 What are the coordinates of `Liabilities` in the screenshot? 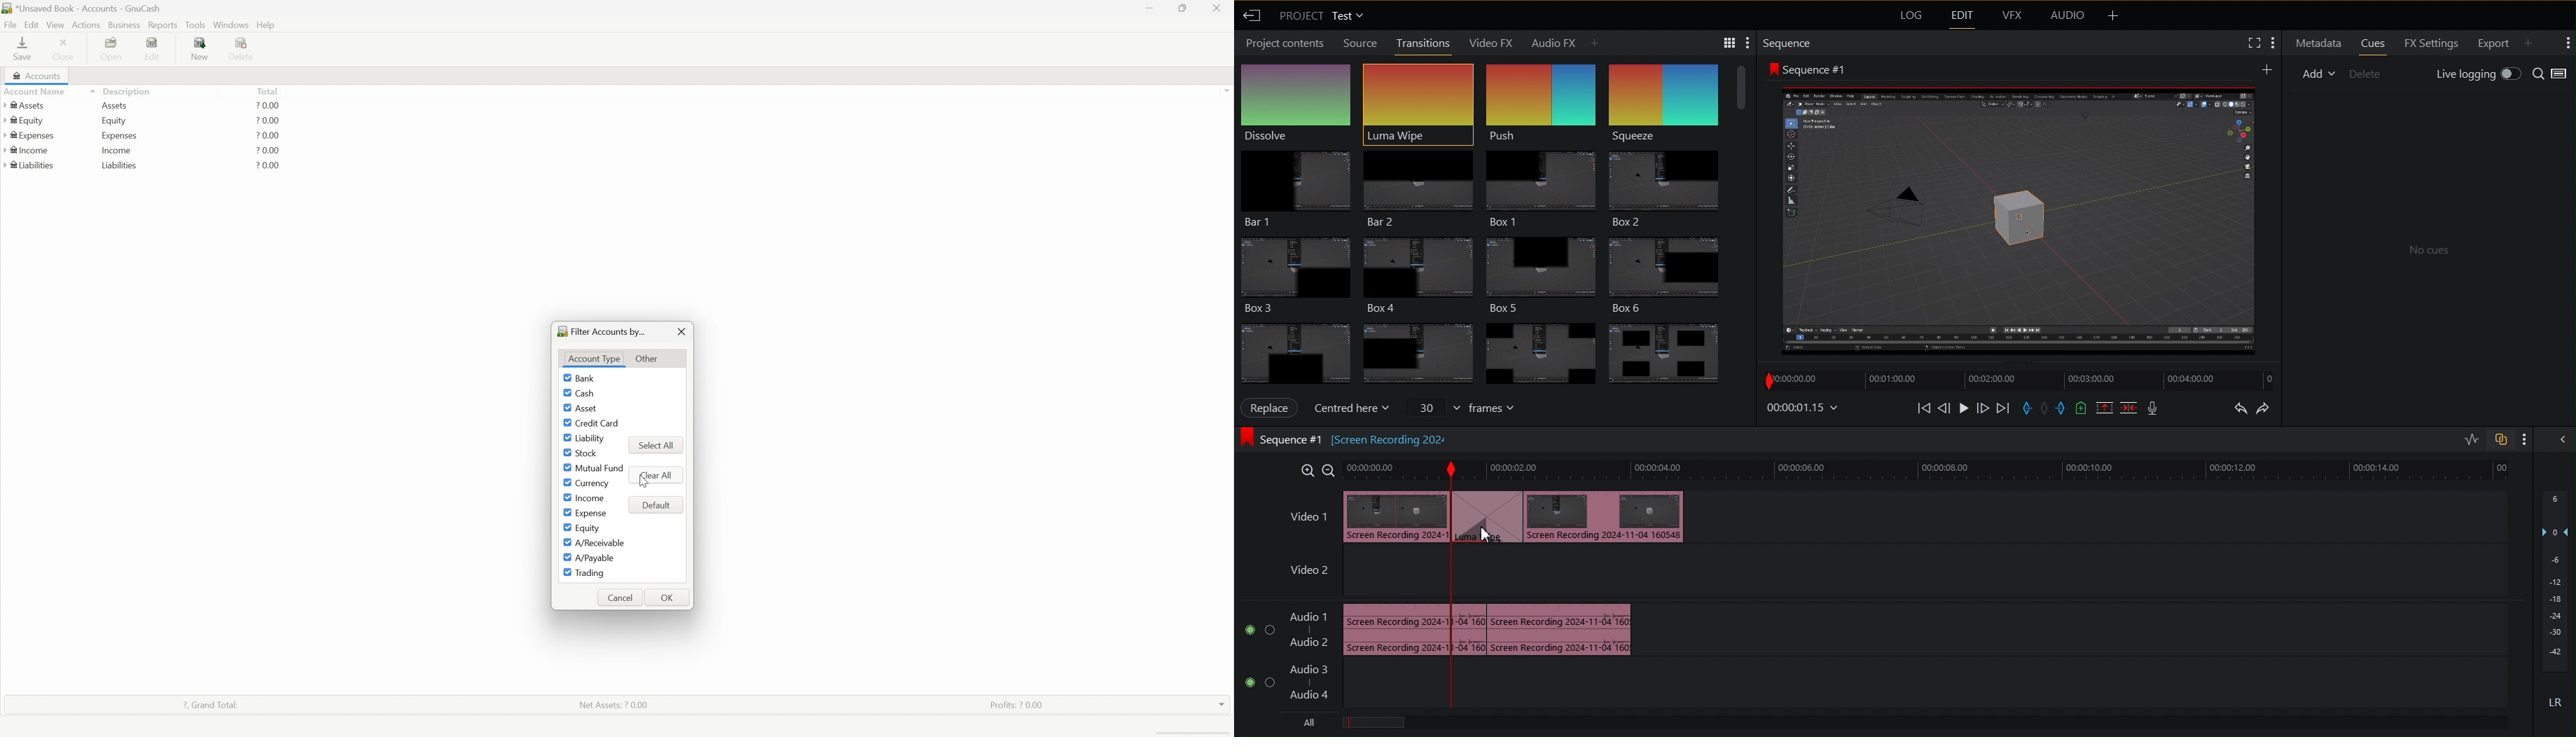 It's located at (31, 164).